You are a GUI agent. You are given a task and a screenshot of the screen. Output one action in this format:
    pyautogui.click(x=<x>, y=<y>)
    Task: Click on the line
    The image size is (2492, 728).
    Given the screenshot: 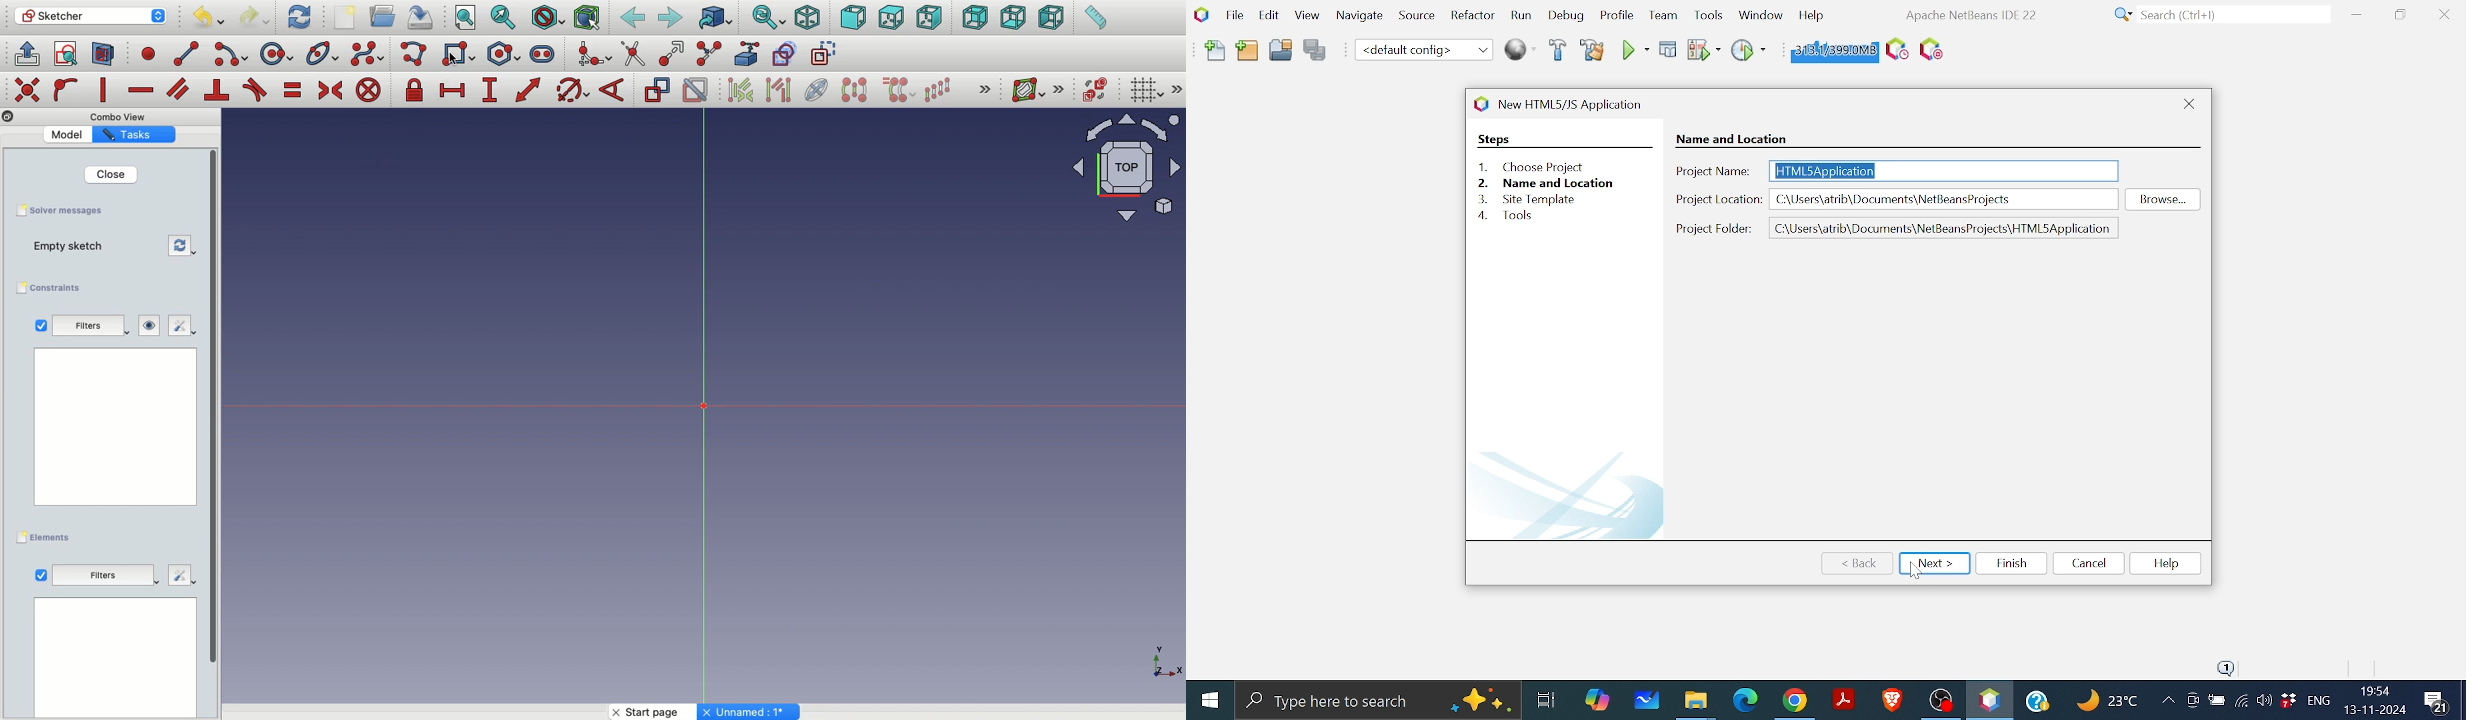 What is the action you would take?
    pyautogui.click(x=187, y=54)
    